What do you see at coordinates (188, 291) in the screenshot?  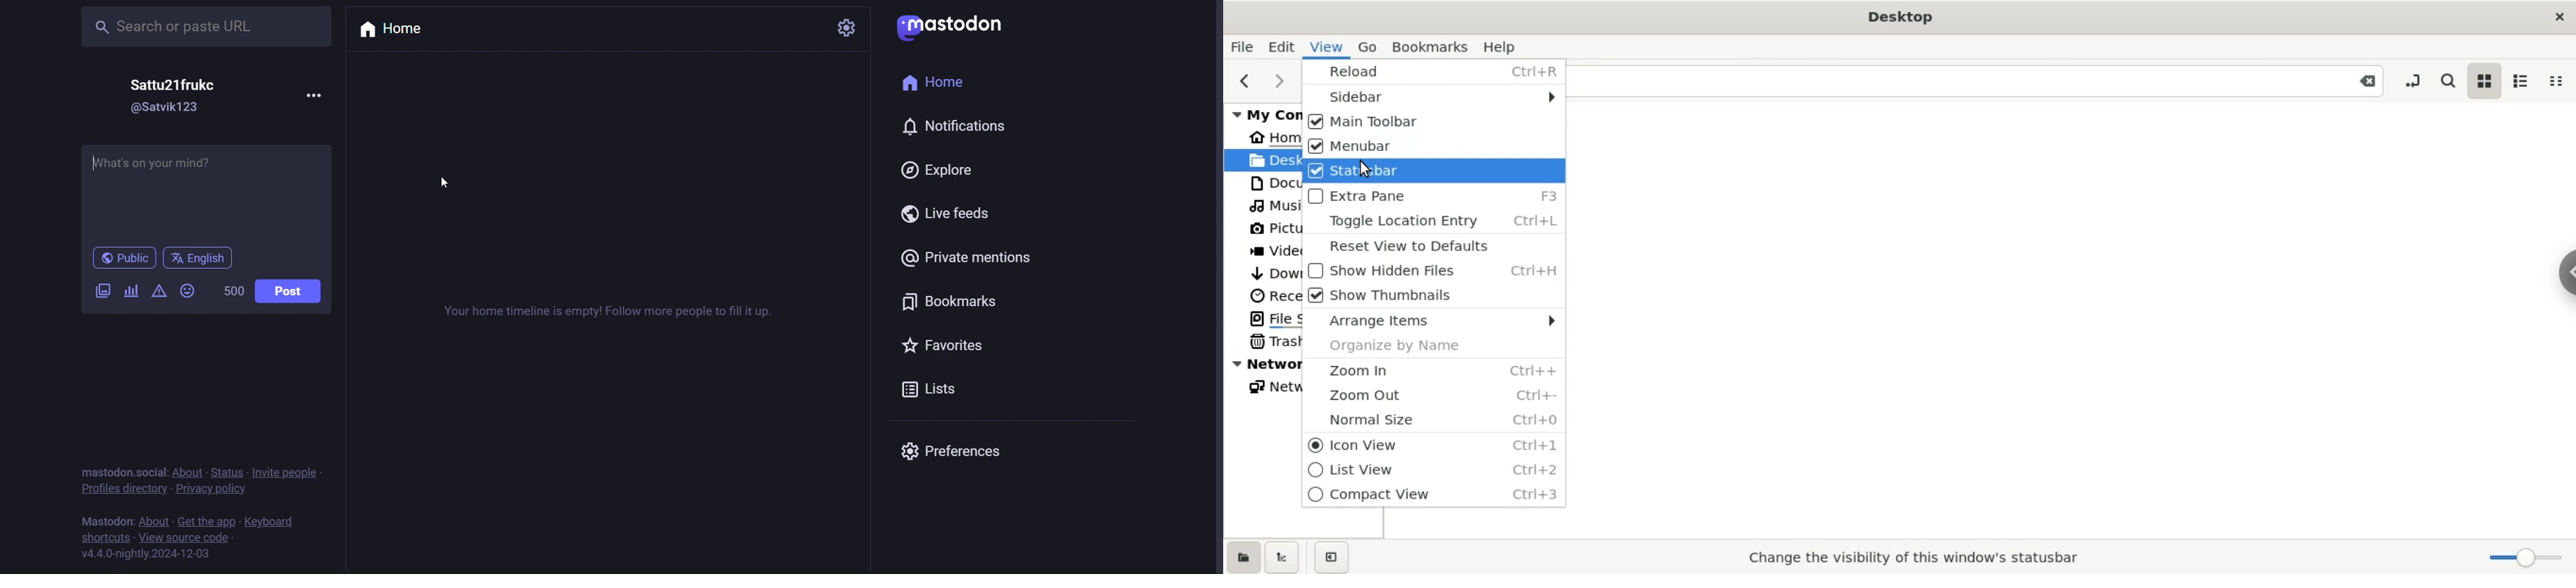 I see `emoji` at bounding box center [188, 291].